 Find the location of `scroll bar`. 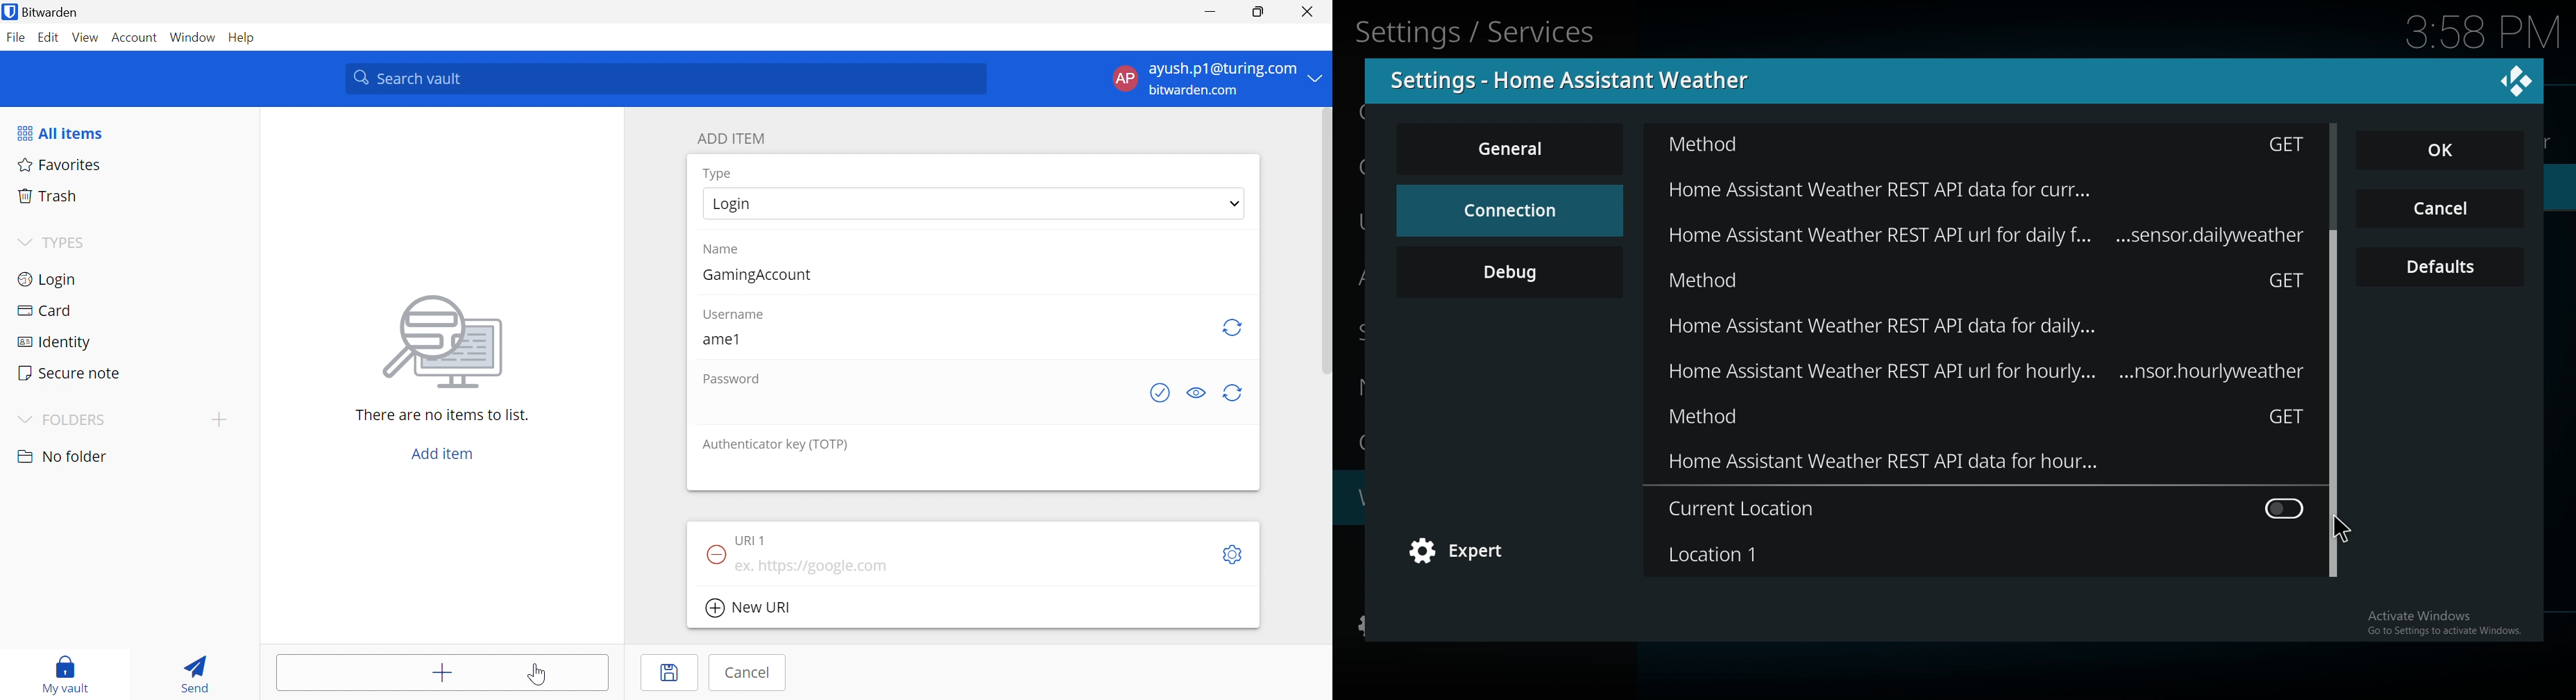

scroll bar is located at coordinates (2331, 318).